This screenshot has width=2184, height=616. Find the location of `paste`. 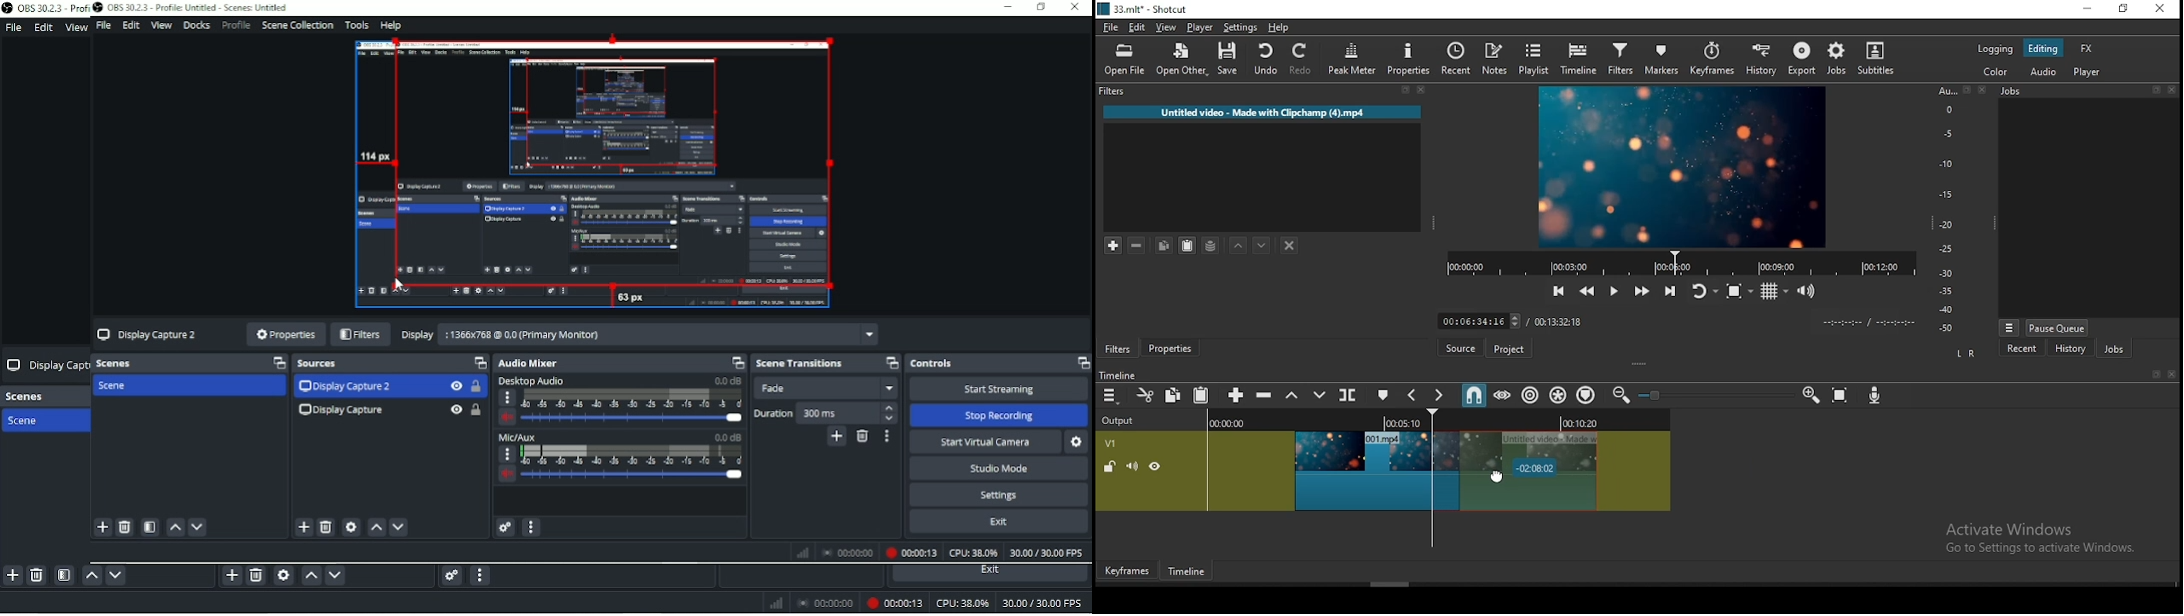

paste is located at coordinates (1204, 397).